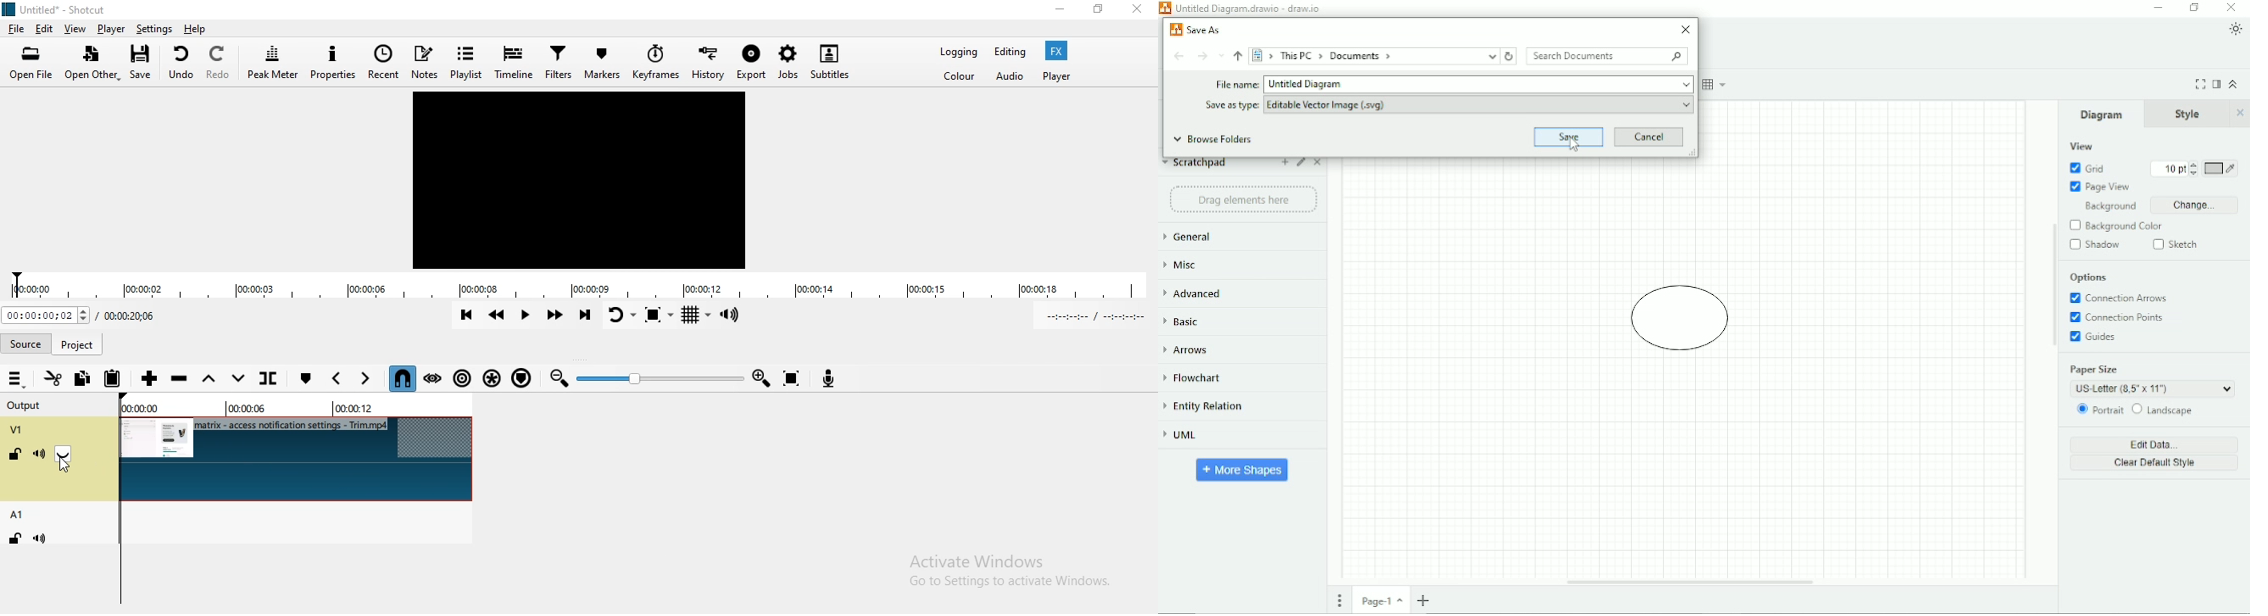 The height and width of the screenshot is (616, 2268). I want to click on Add, so click(1285, 162).